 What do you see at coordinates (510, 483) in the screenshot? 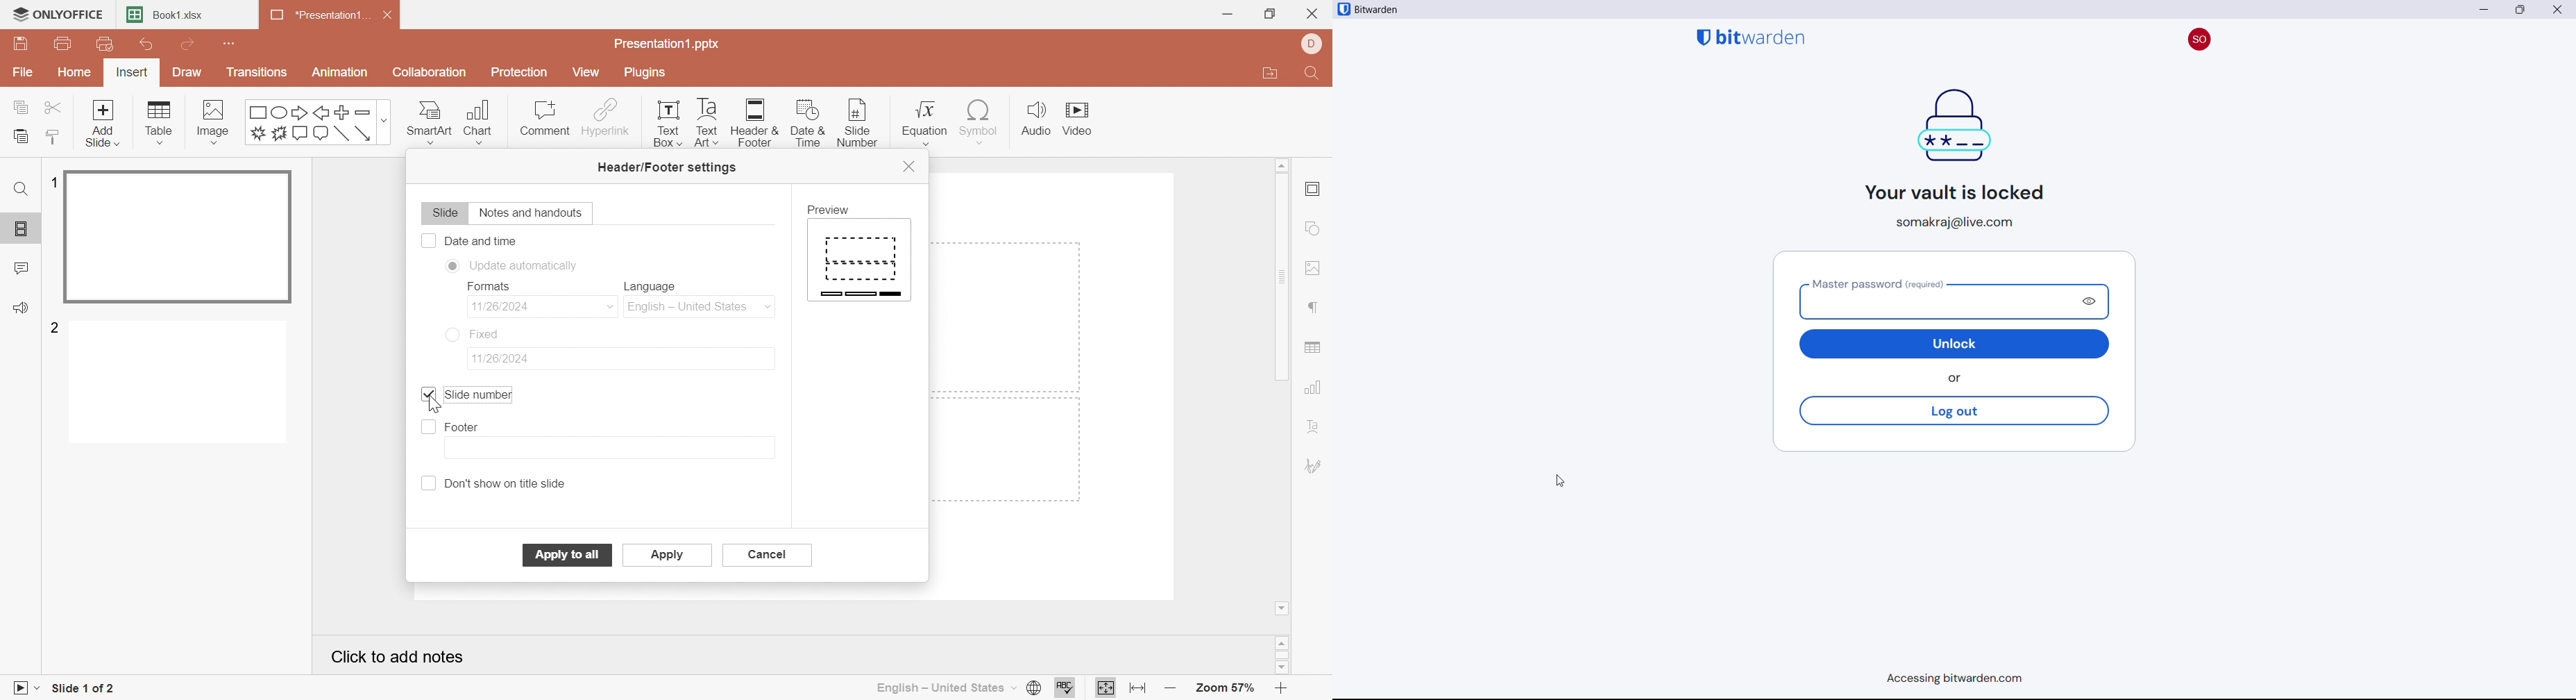
I see `Don't show on title slide` at bounding box center [510, 483].